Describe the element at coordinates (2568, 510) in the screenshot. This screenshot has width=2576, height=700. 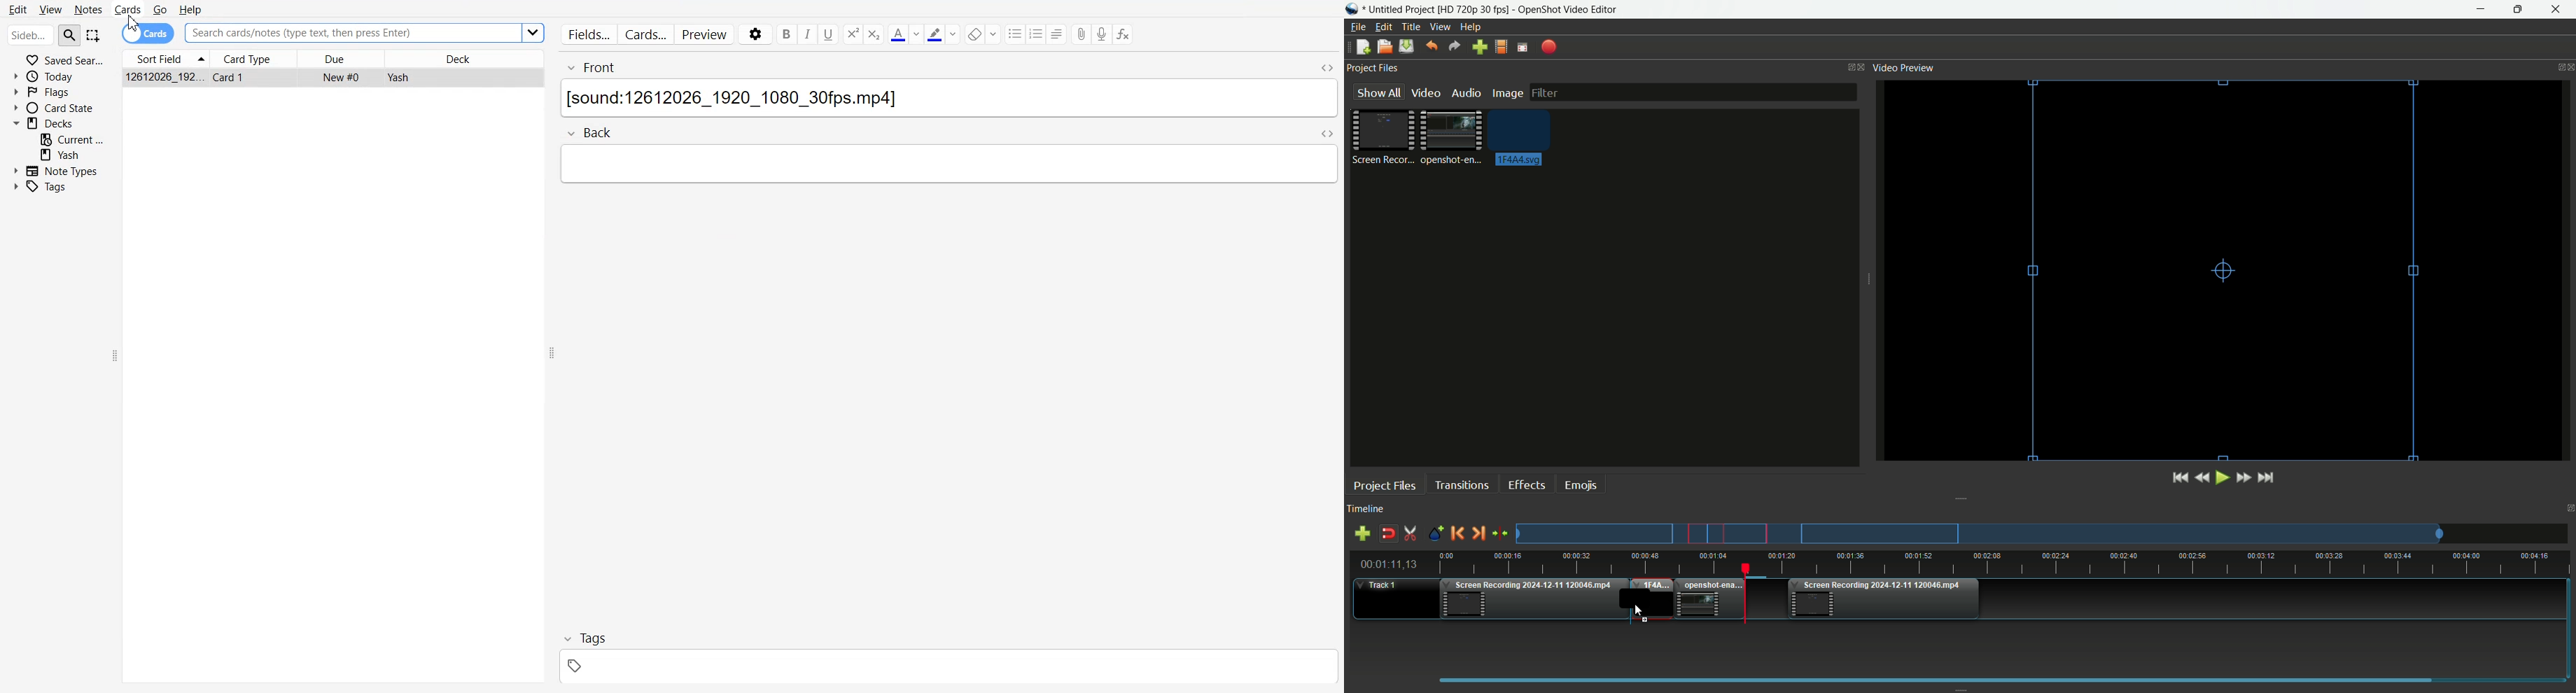
I see `Close timeline` at that location.